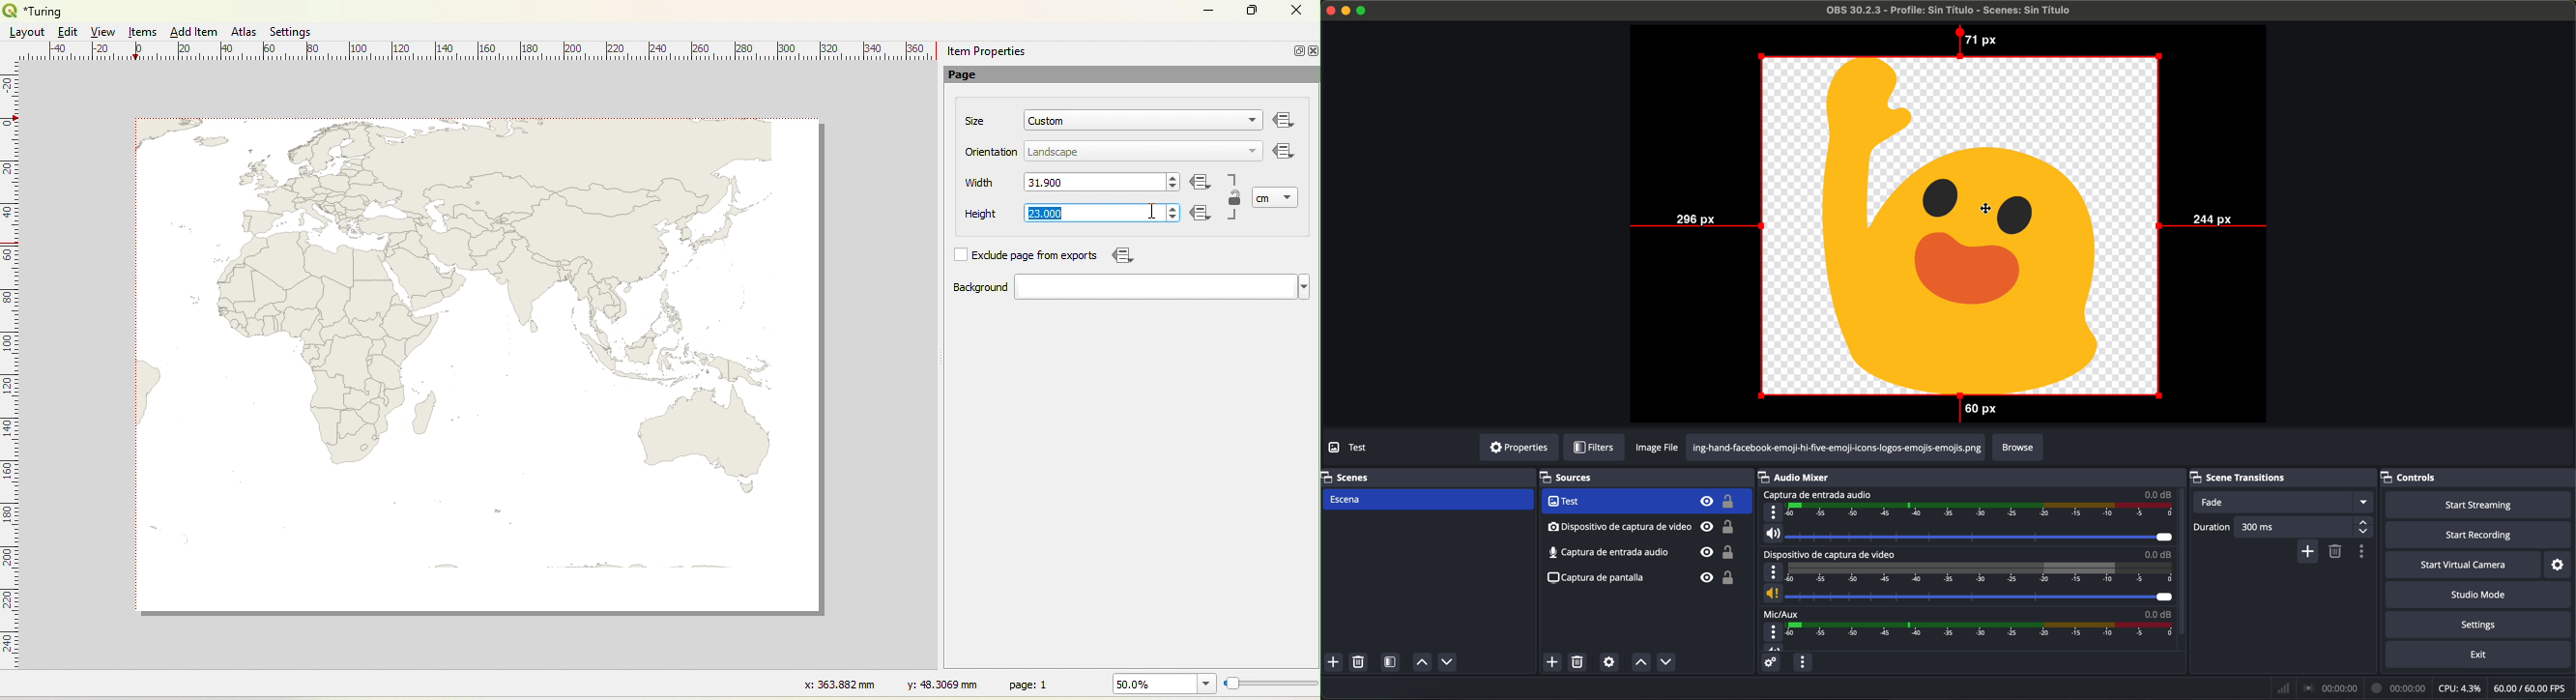 The width and height of the screenshot is (2576, 700). Describe the element at coordinates (2305, 527) in the screenshot. I see `300 ms` at that location.